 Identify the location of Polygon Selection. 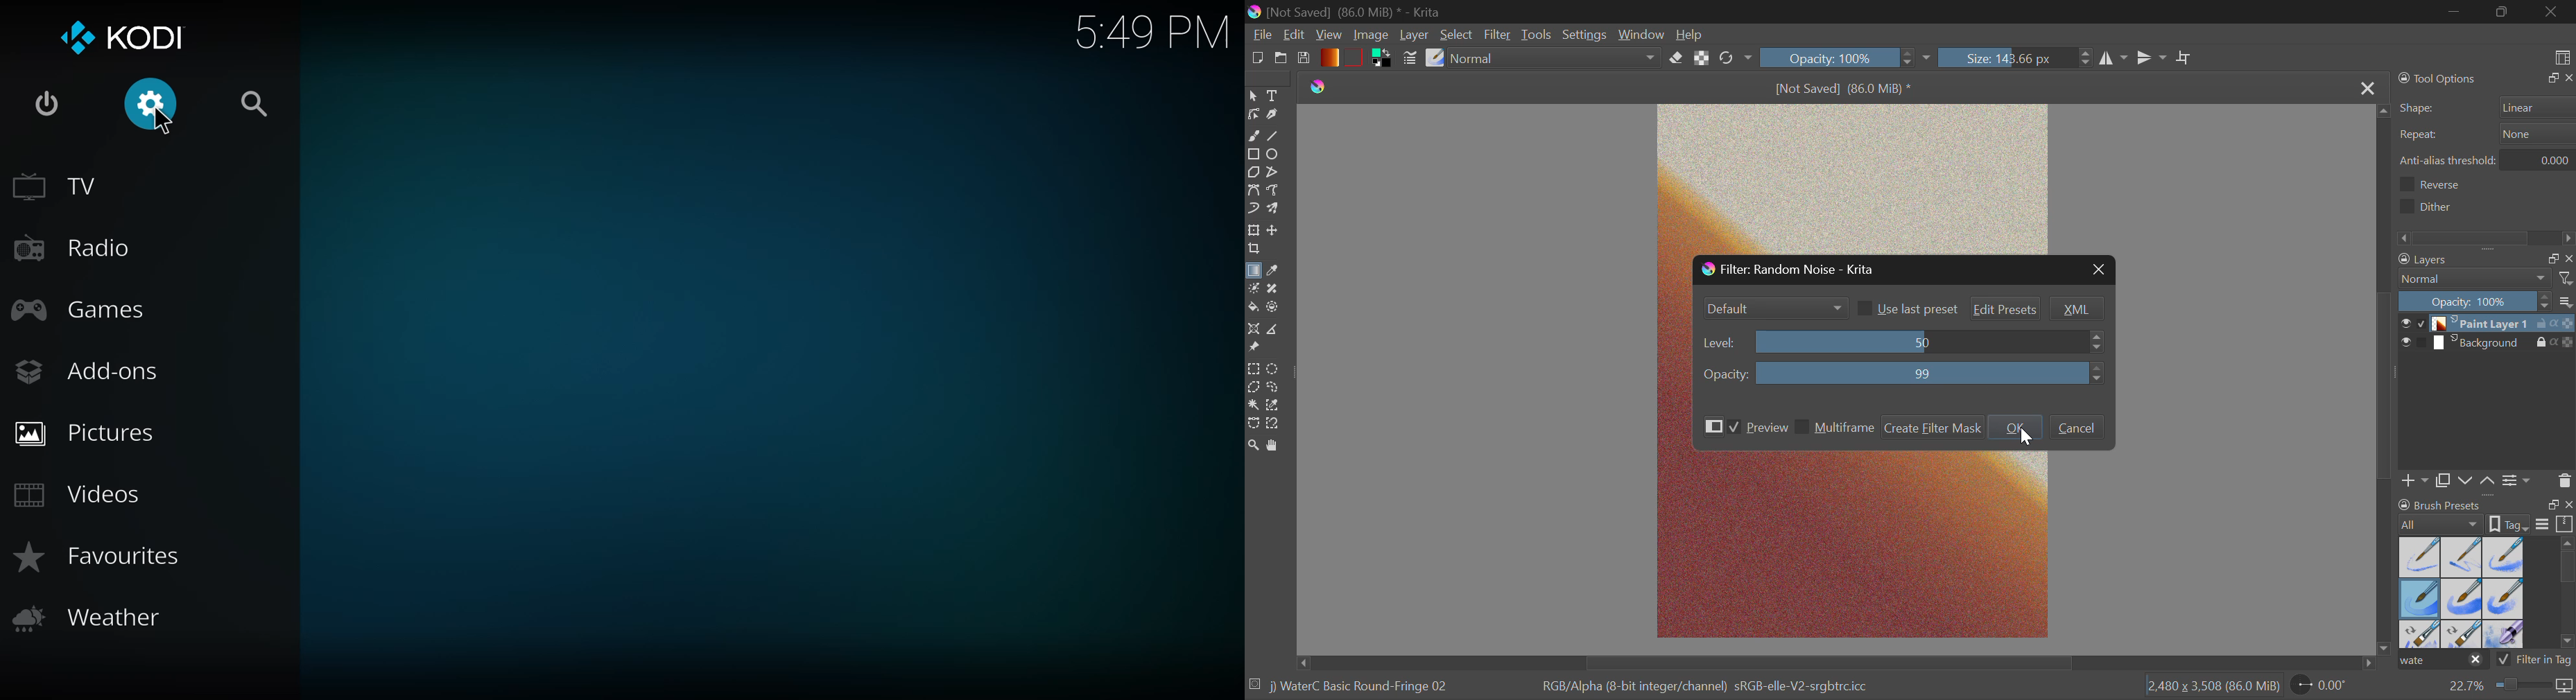
(1254, 389).